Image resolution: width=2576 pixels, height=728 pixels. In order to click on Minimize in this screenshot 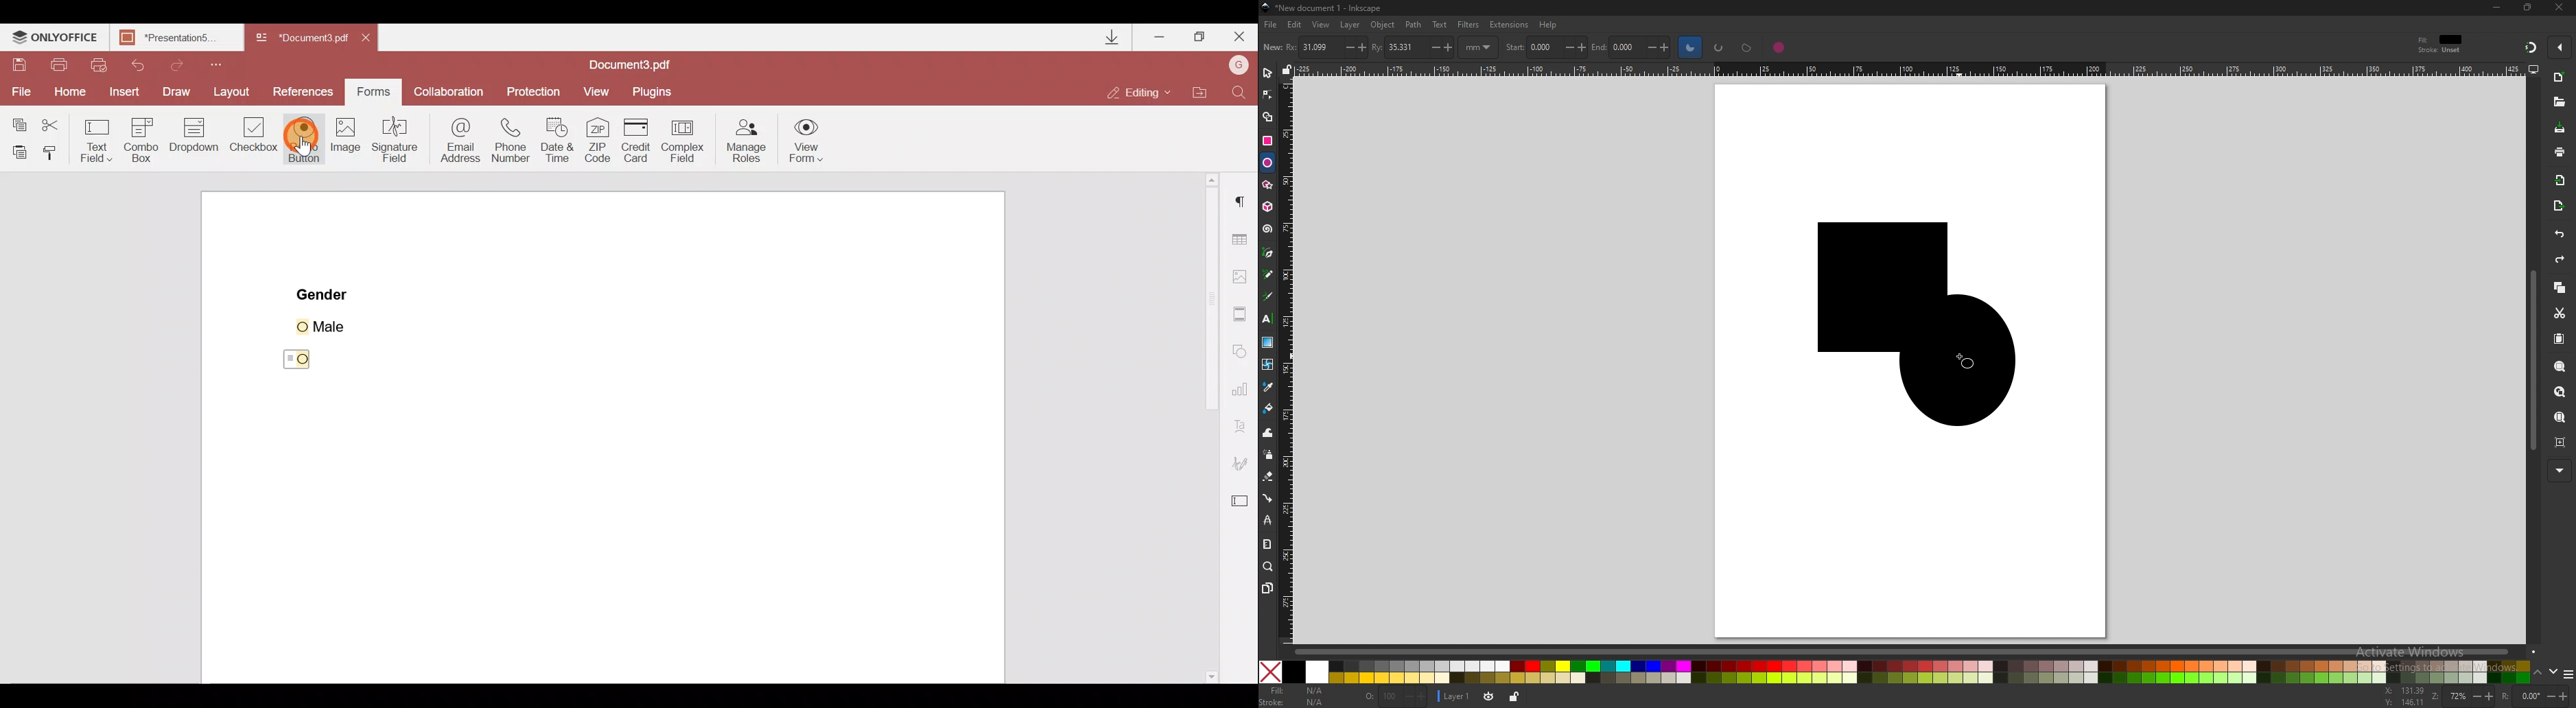, I will do `click(1159, 36)`.